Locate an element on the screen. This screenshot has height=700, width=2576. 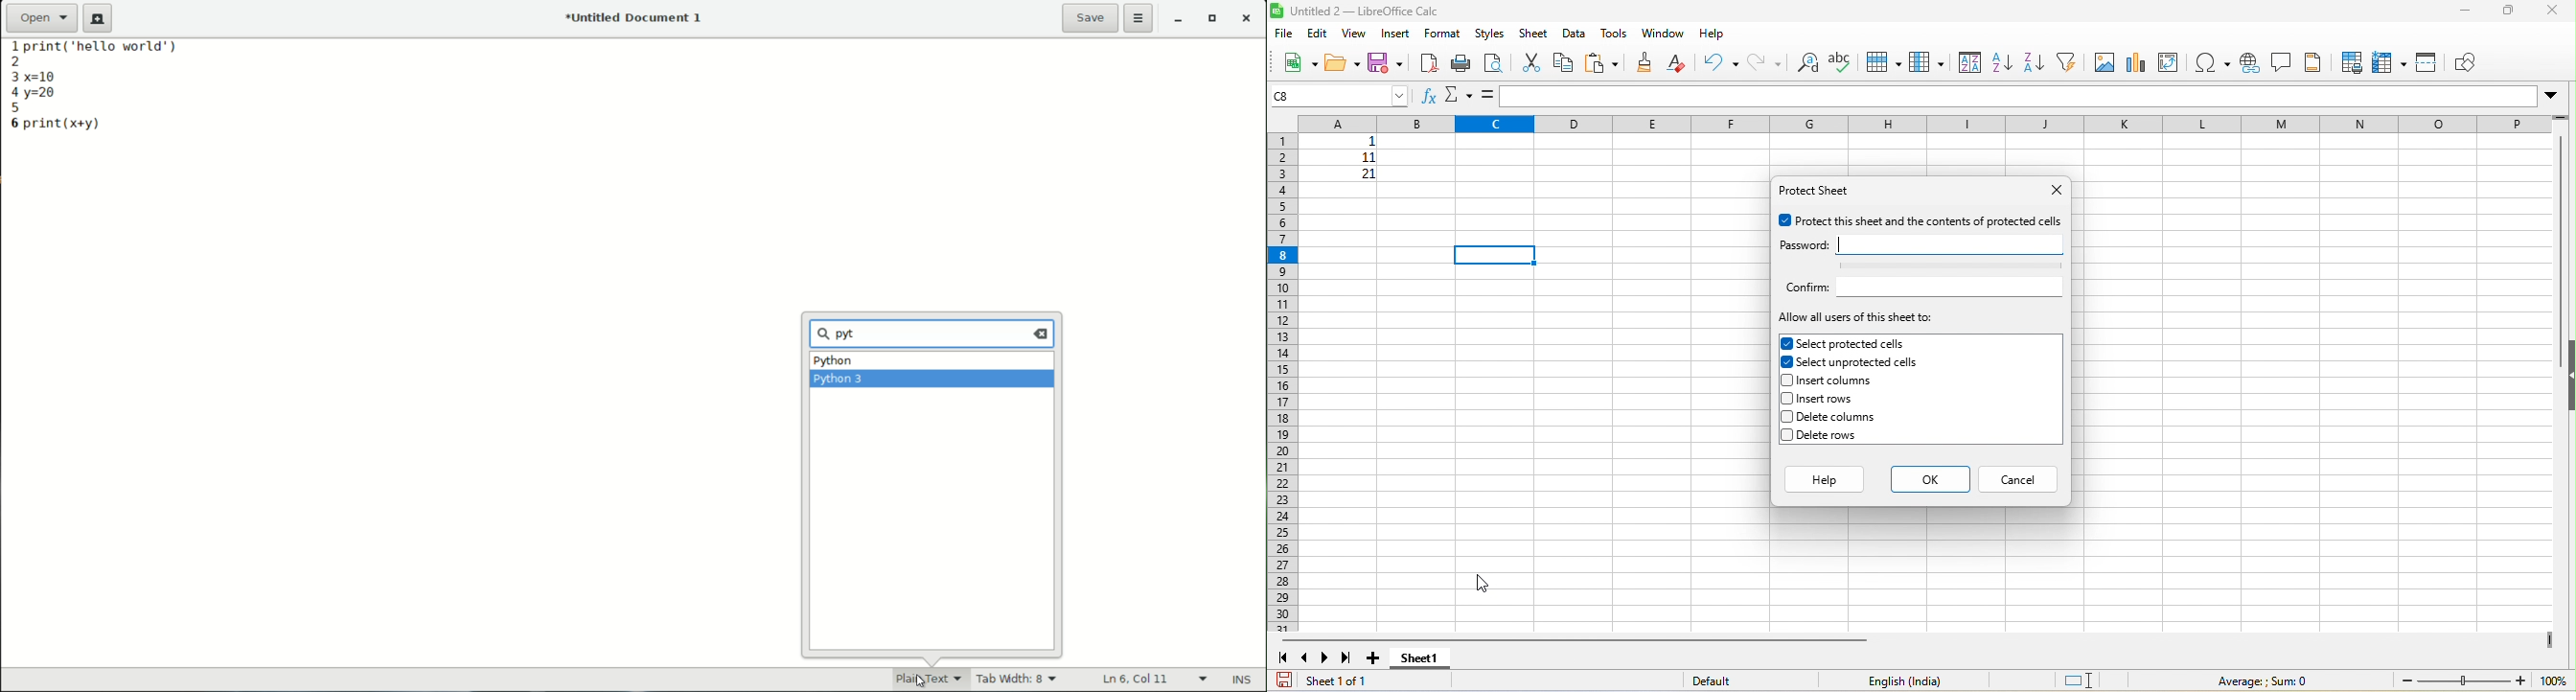
pivot table is located at coordinates (2170, 61).